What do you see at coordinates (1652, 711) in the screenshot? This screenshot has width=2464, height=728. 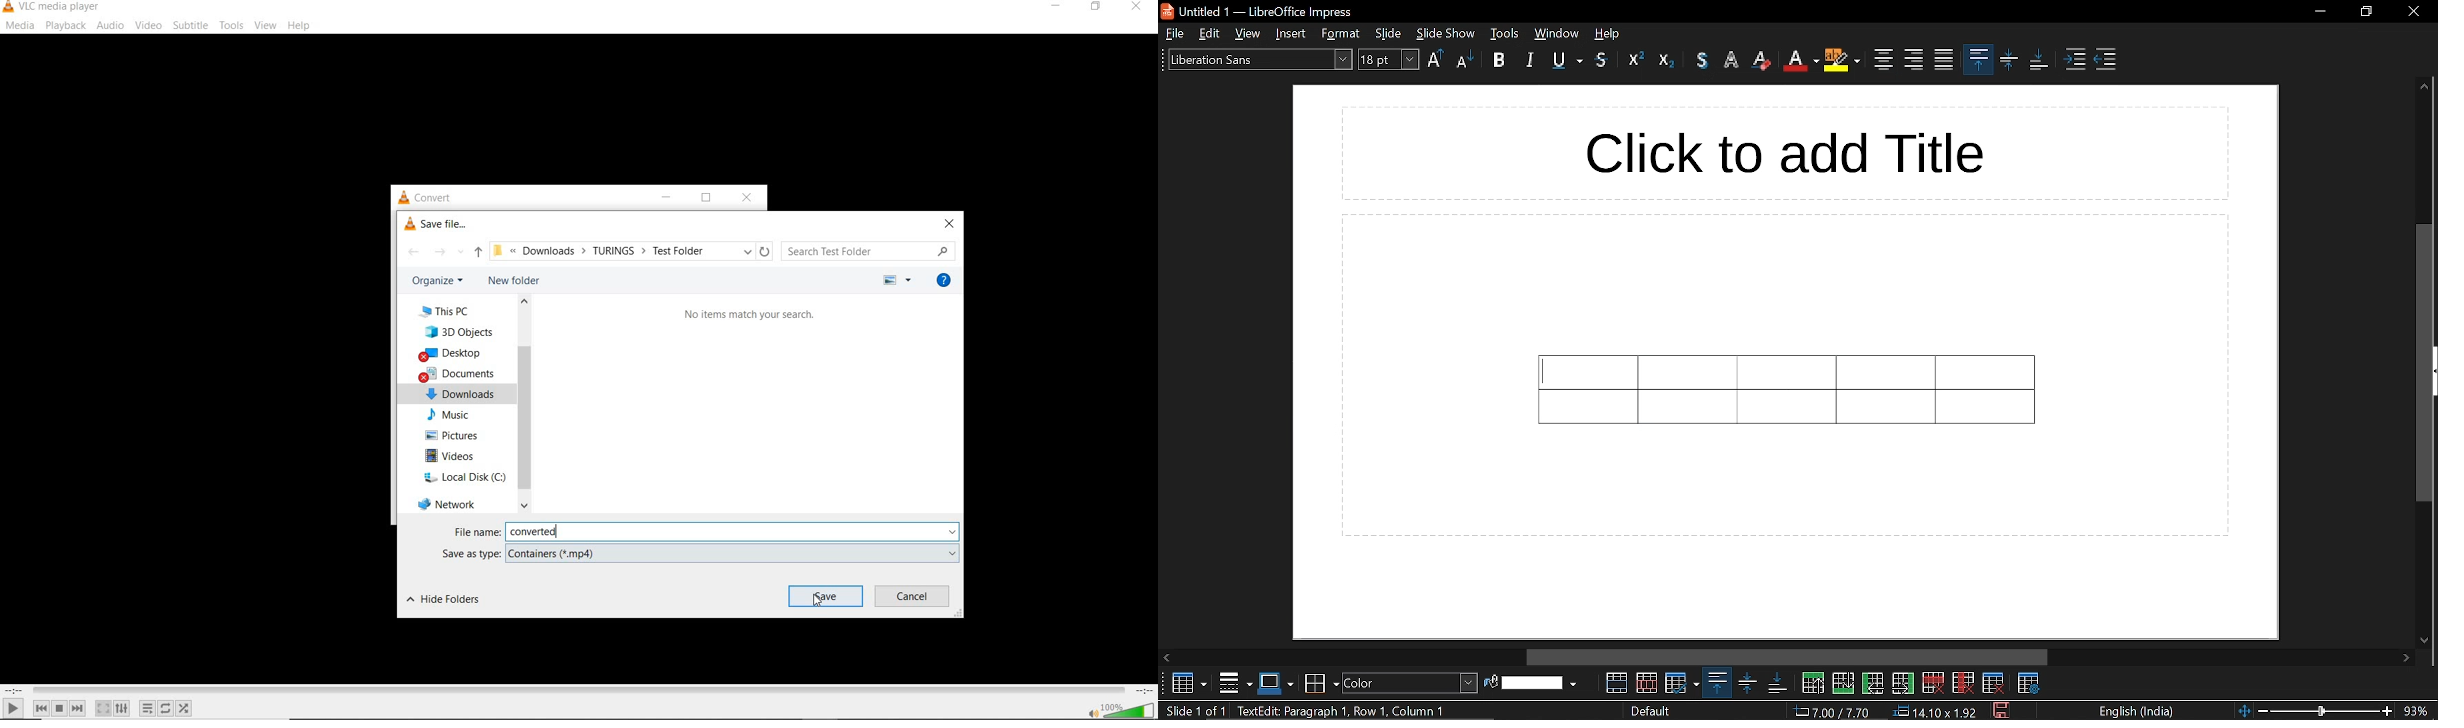 I see `slide style` at bounding box center [1652, 711].